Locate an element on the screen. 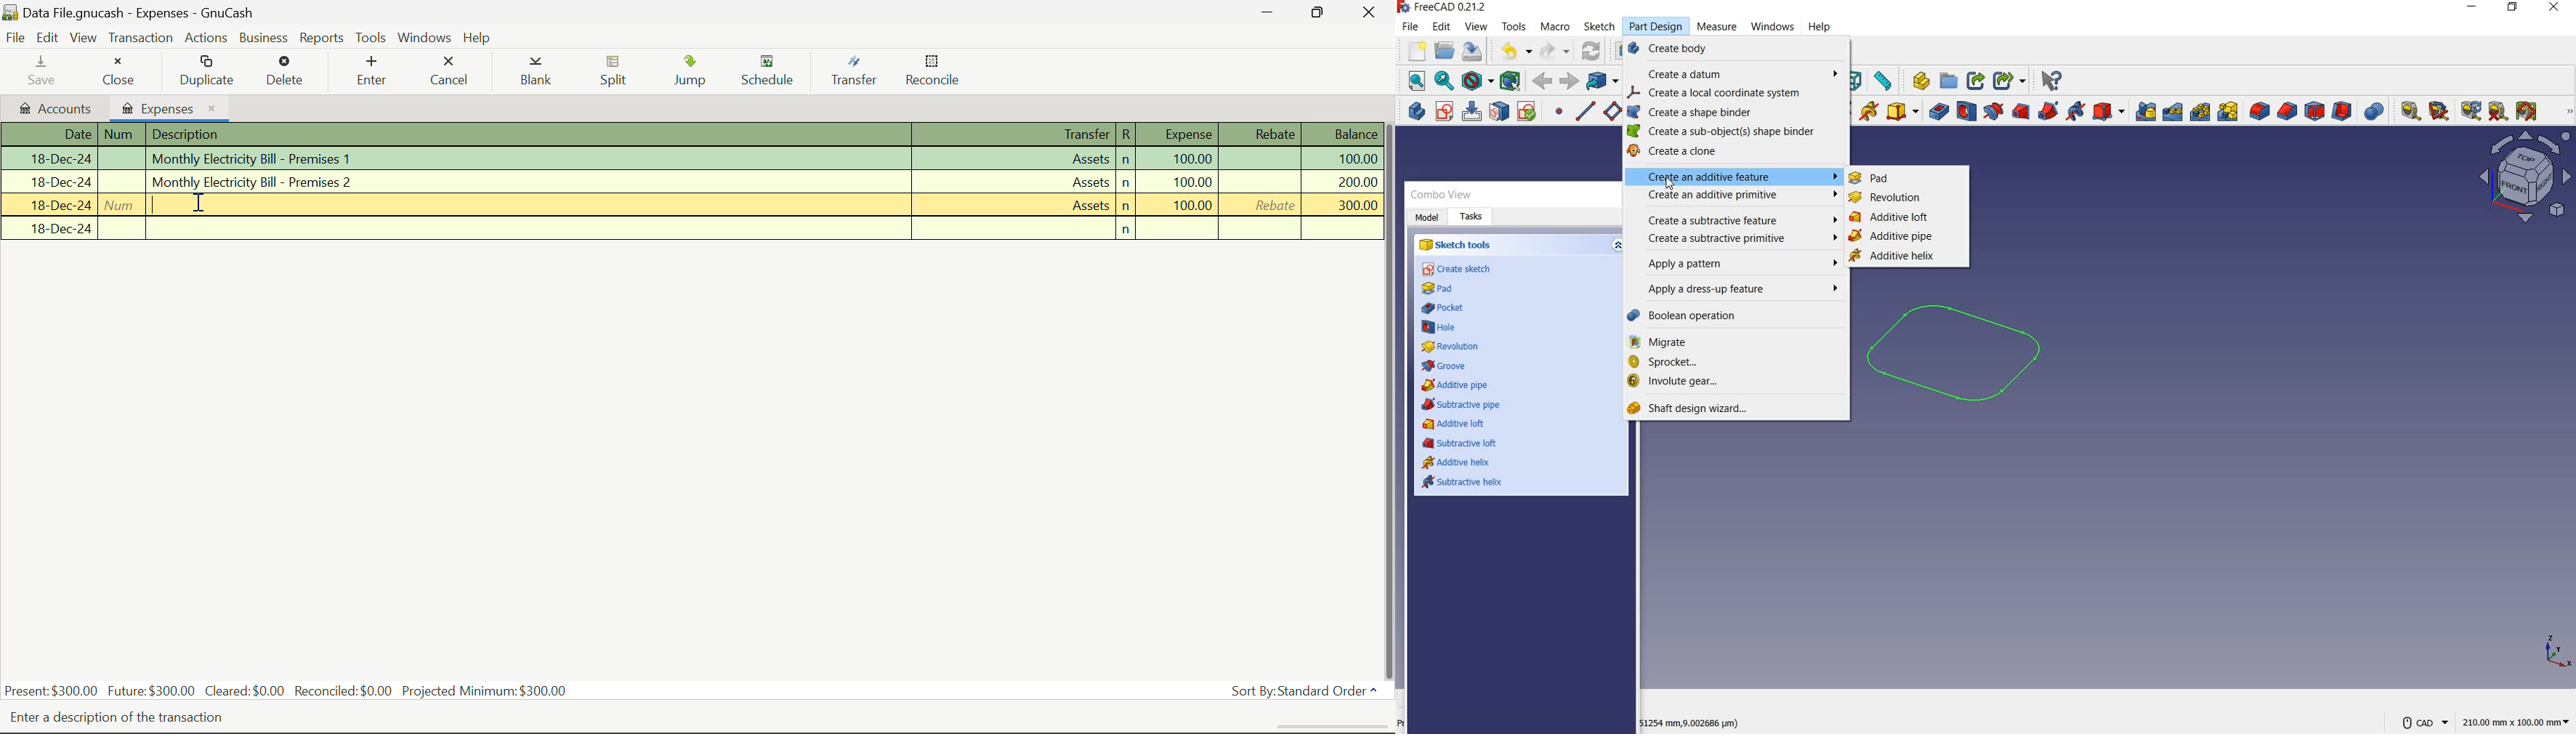 Image resolution: width=2576 pixels, height=756 pixels. view is located at coordinates (2523, 181).